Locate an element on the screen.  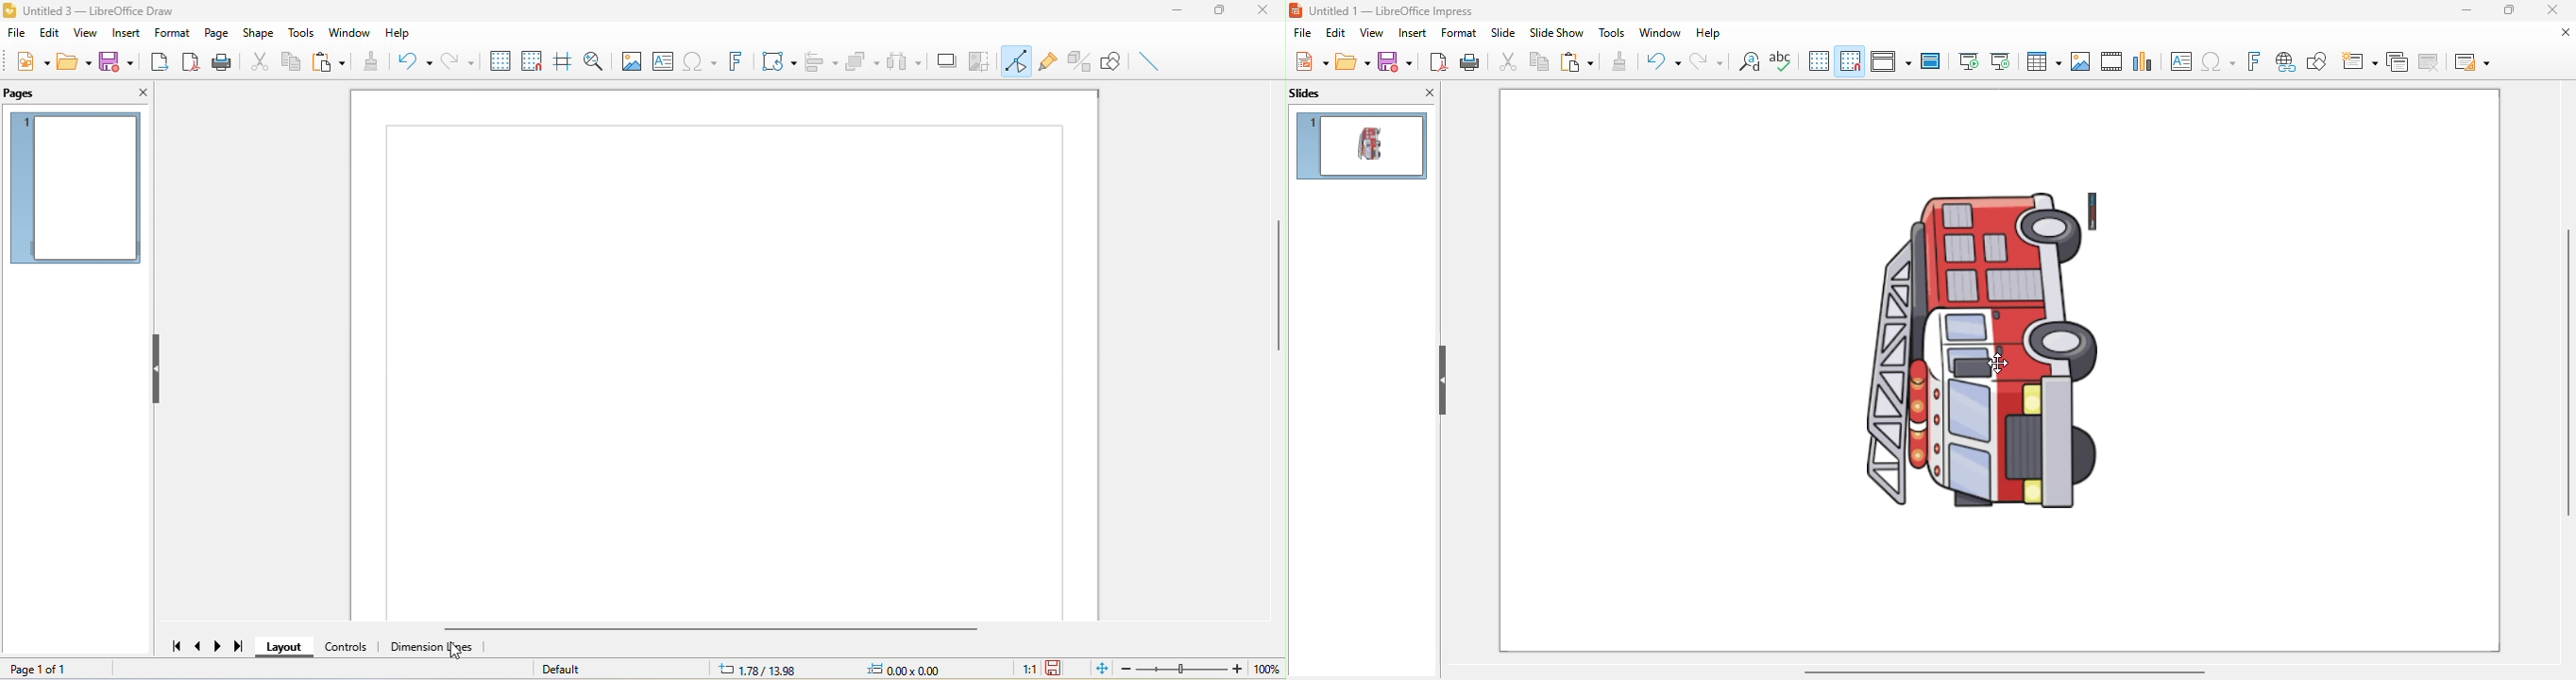
display views is located at coordinates (1891, 60).